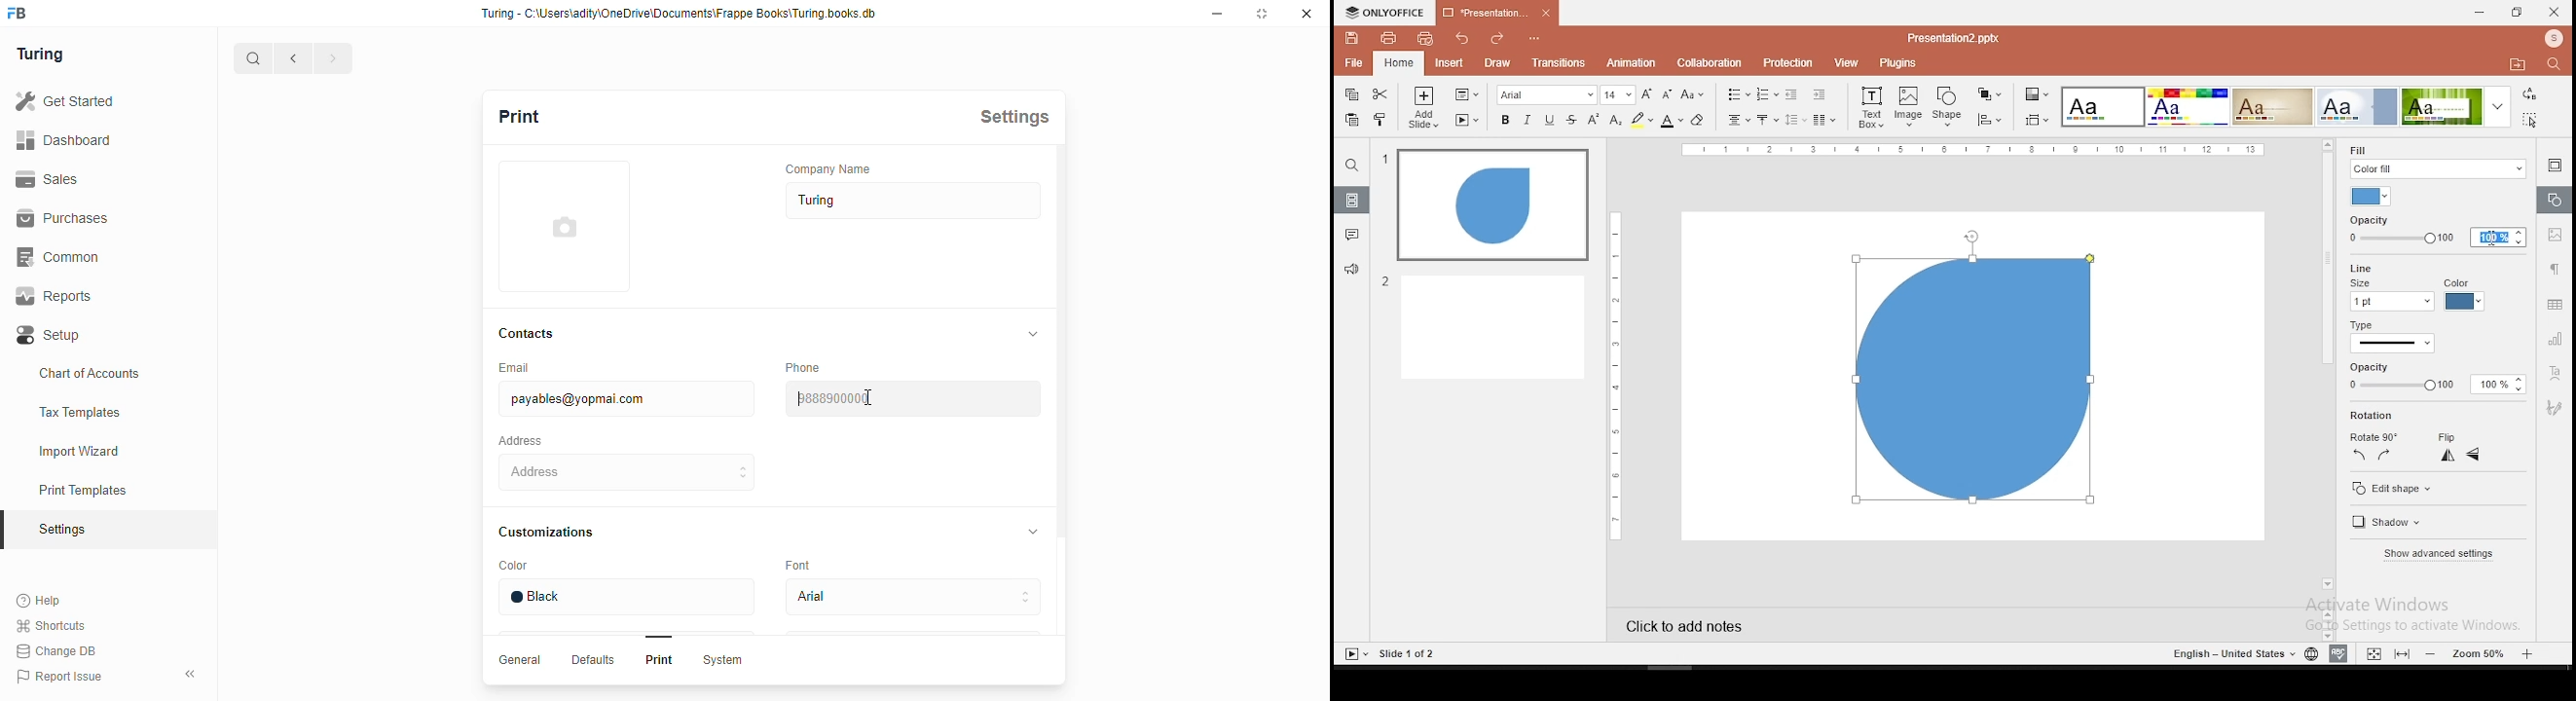 This screenshot has height=728, width=2576. What do you see at coordinates (909, 203) in the screenshot?
I see `Turing` at bounding box center [909, 203].